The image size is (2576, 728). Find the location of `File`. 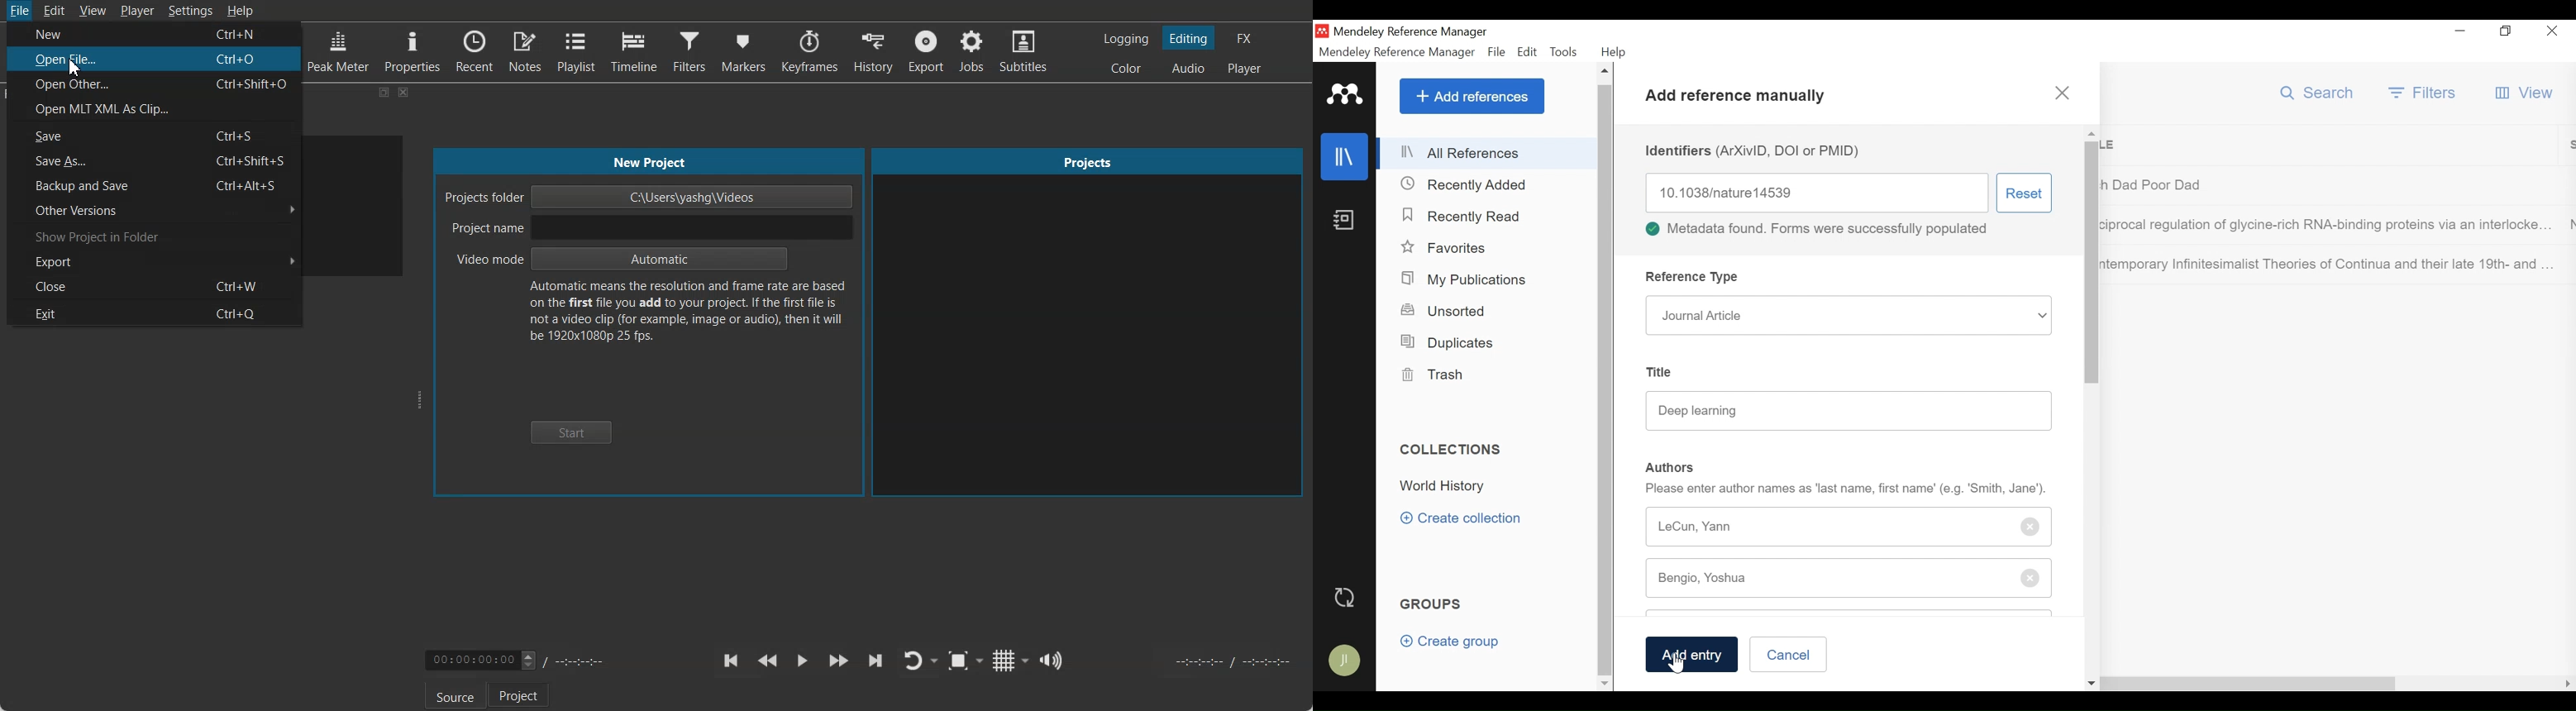

File is located at coordinates (1497, 52).